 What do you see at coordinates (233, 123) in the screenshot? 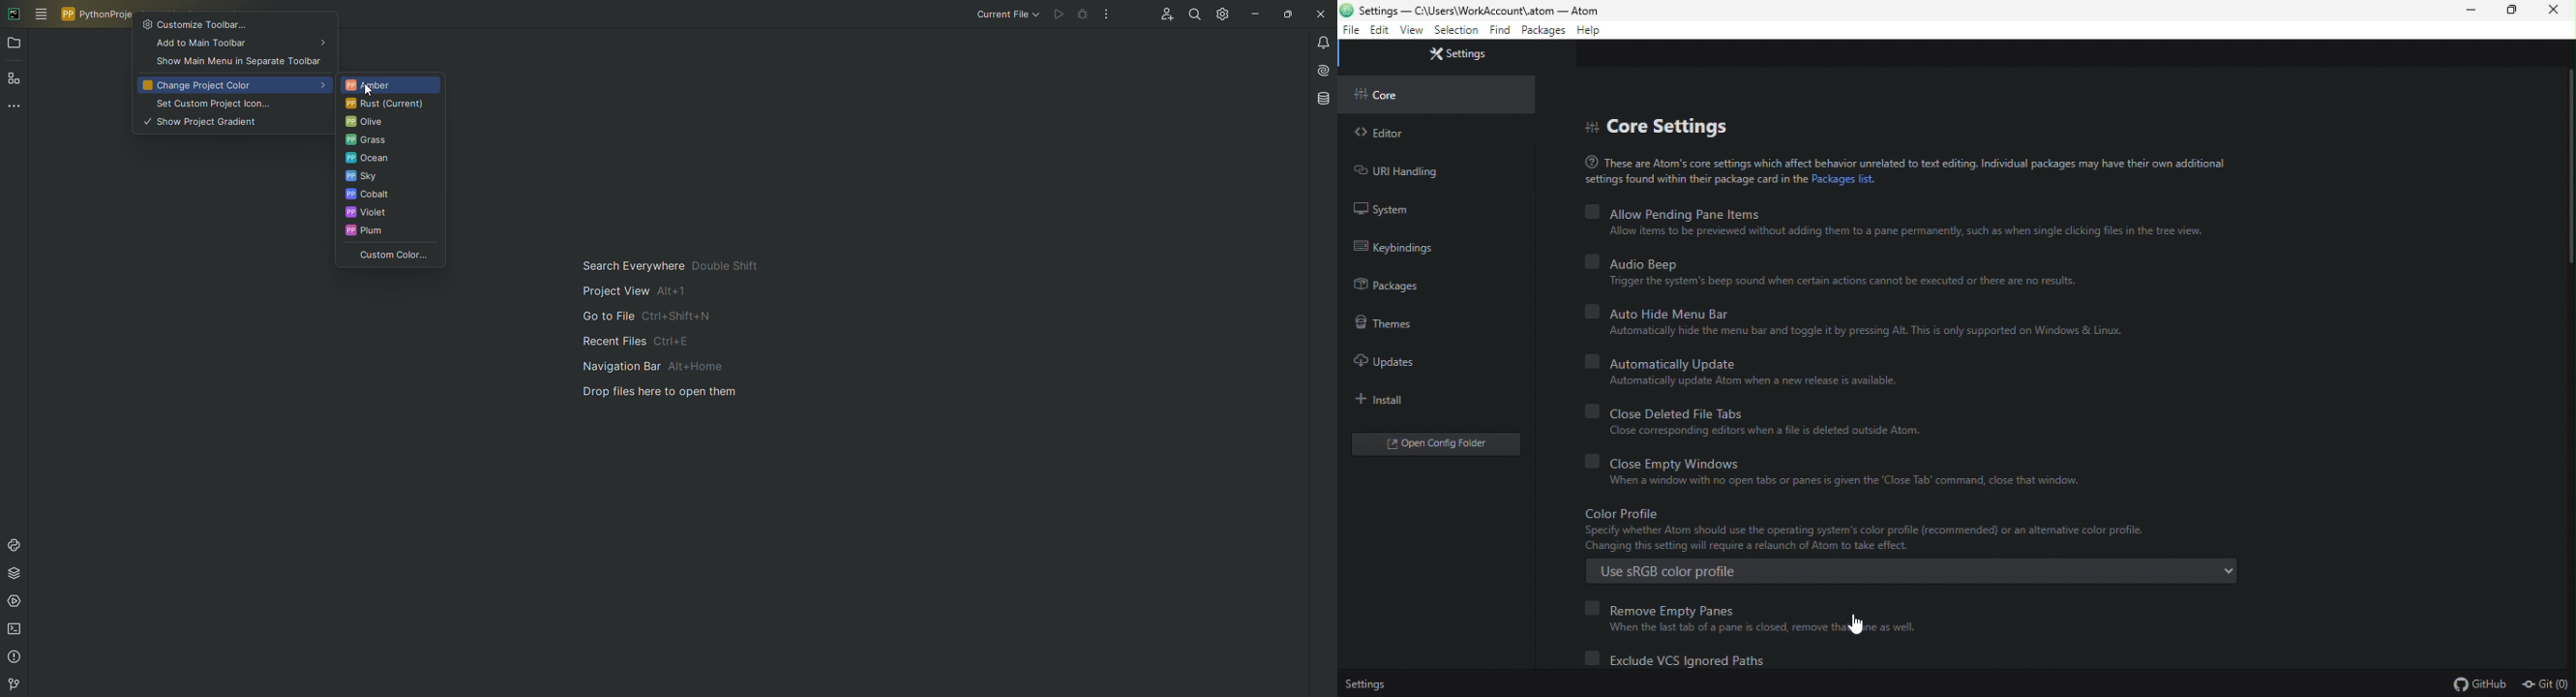
I see `Show Project Gradient` at bounding box center [233, 123].